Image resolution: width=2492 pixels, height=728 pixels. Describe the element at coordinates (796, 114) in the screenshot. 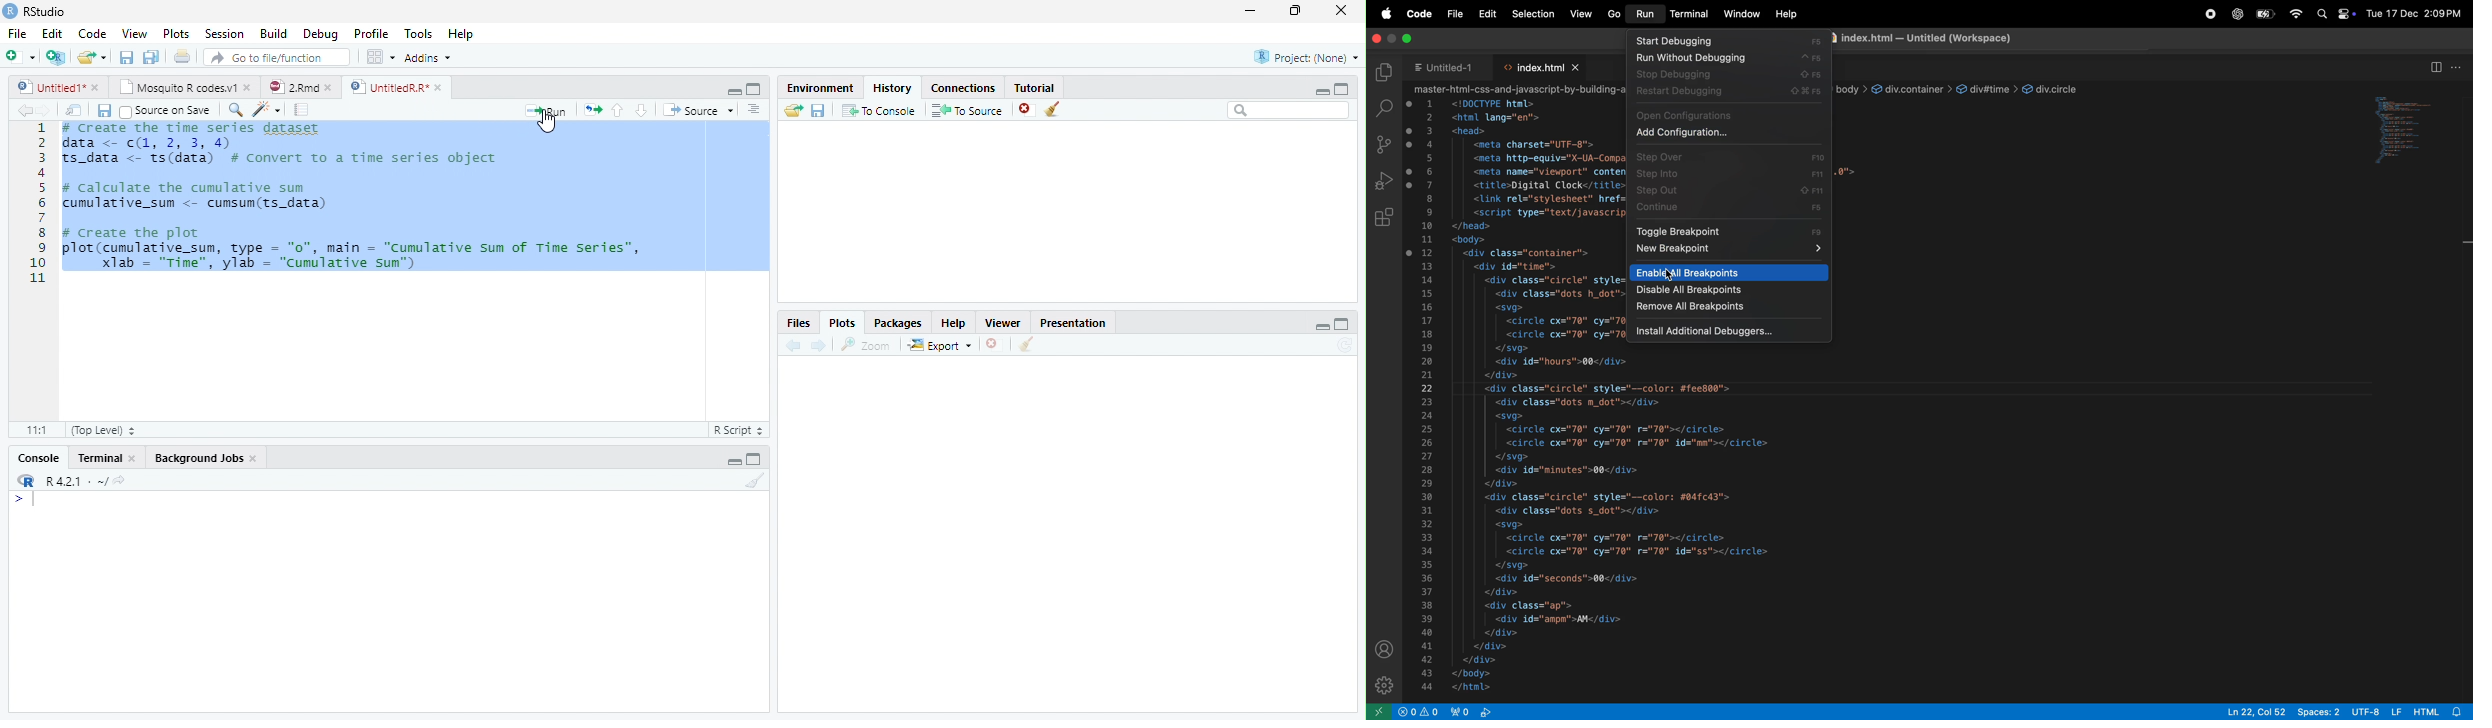

I see `Load Workspace` at that location.